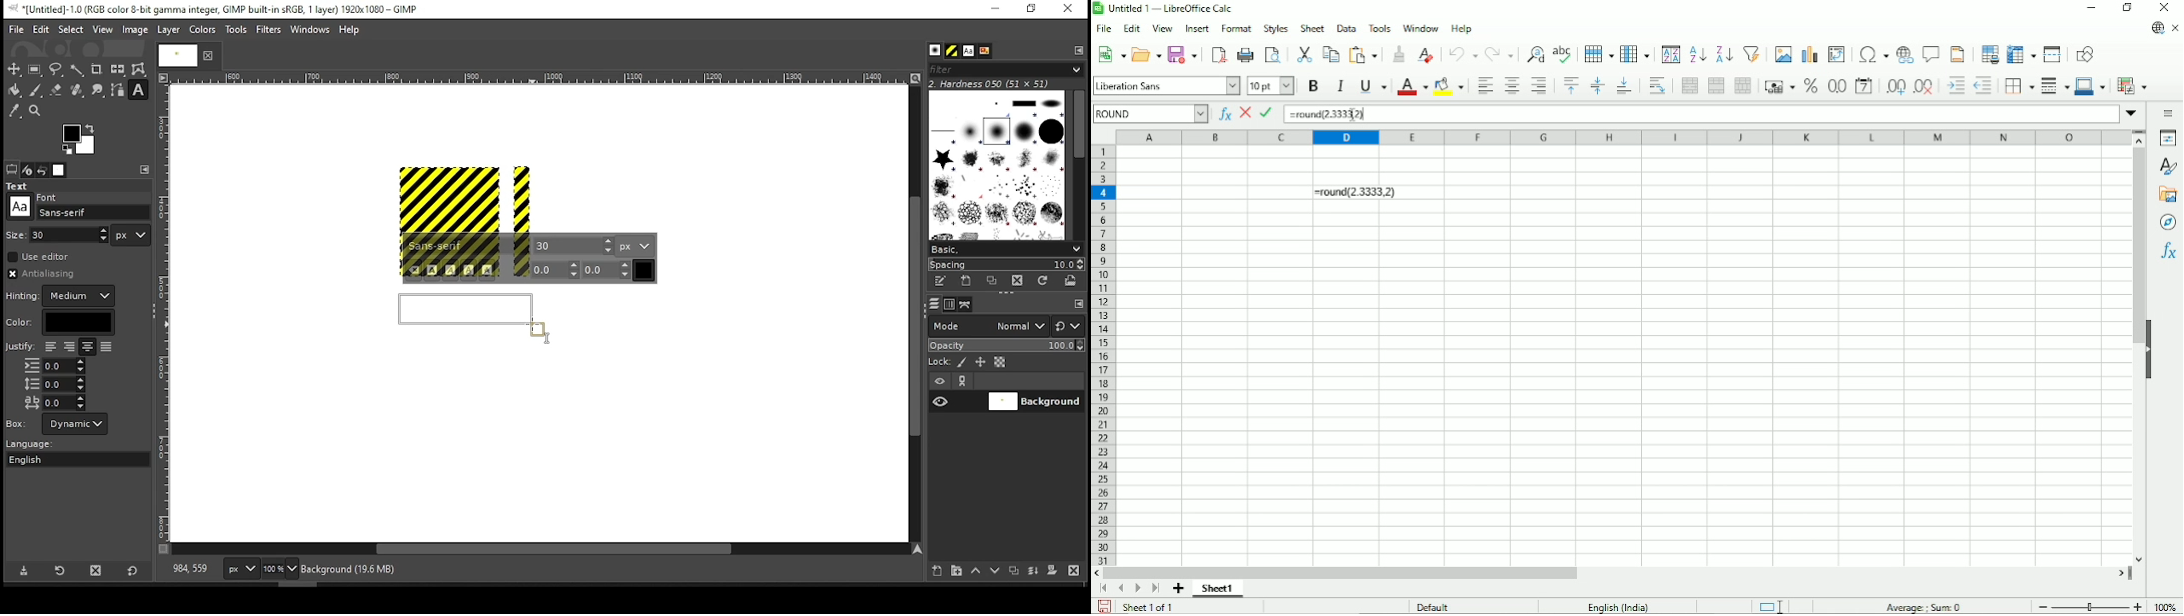 The image size is (2184, 616). Describe the element at coordinates (1104, 588) in the screenshot. I see `Scroll to first sheet` at that location.